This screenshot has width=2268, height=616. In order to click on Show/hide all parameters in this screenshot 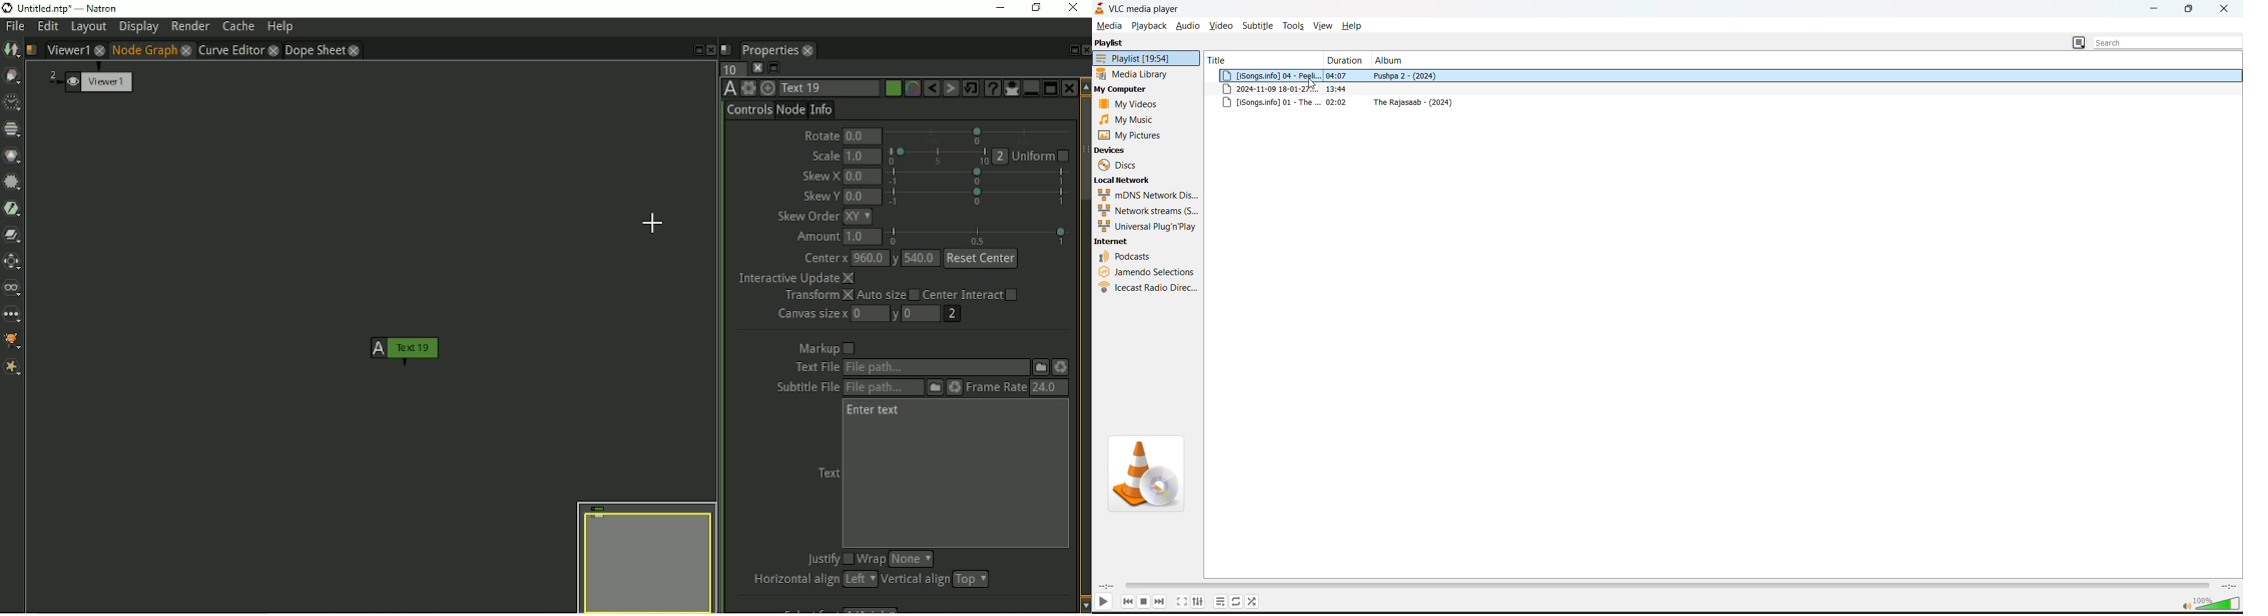, I will do `click(1011, 88)`.